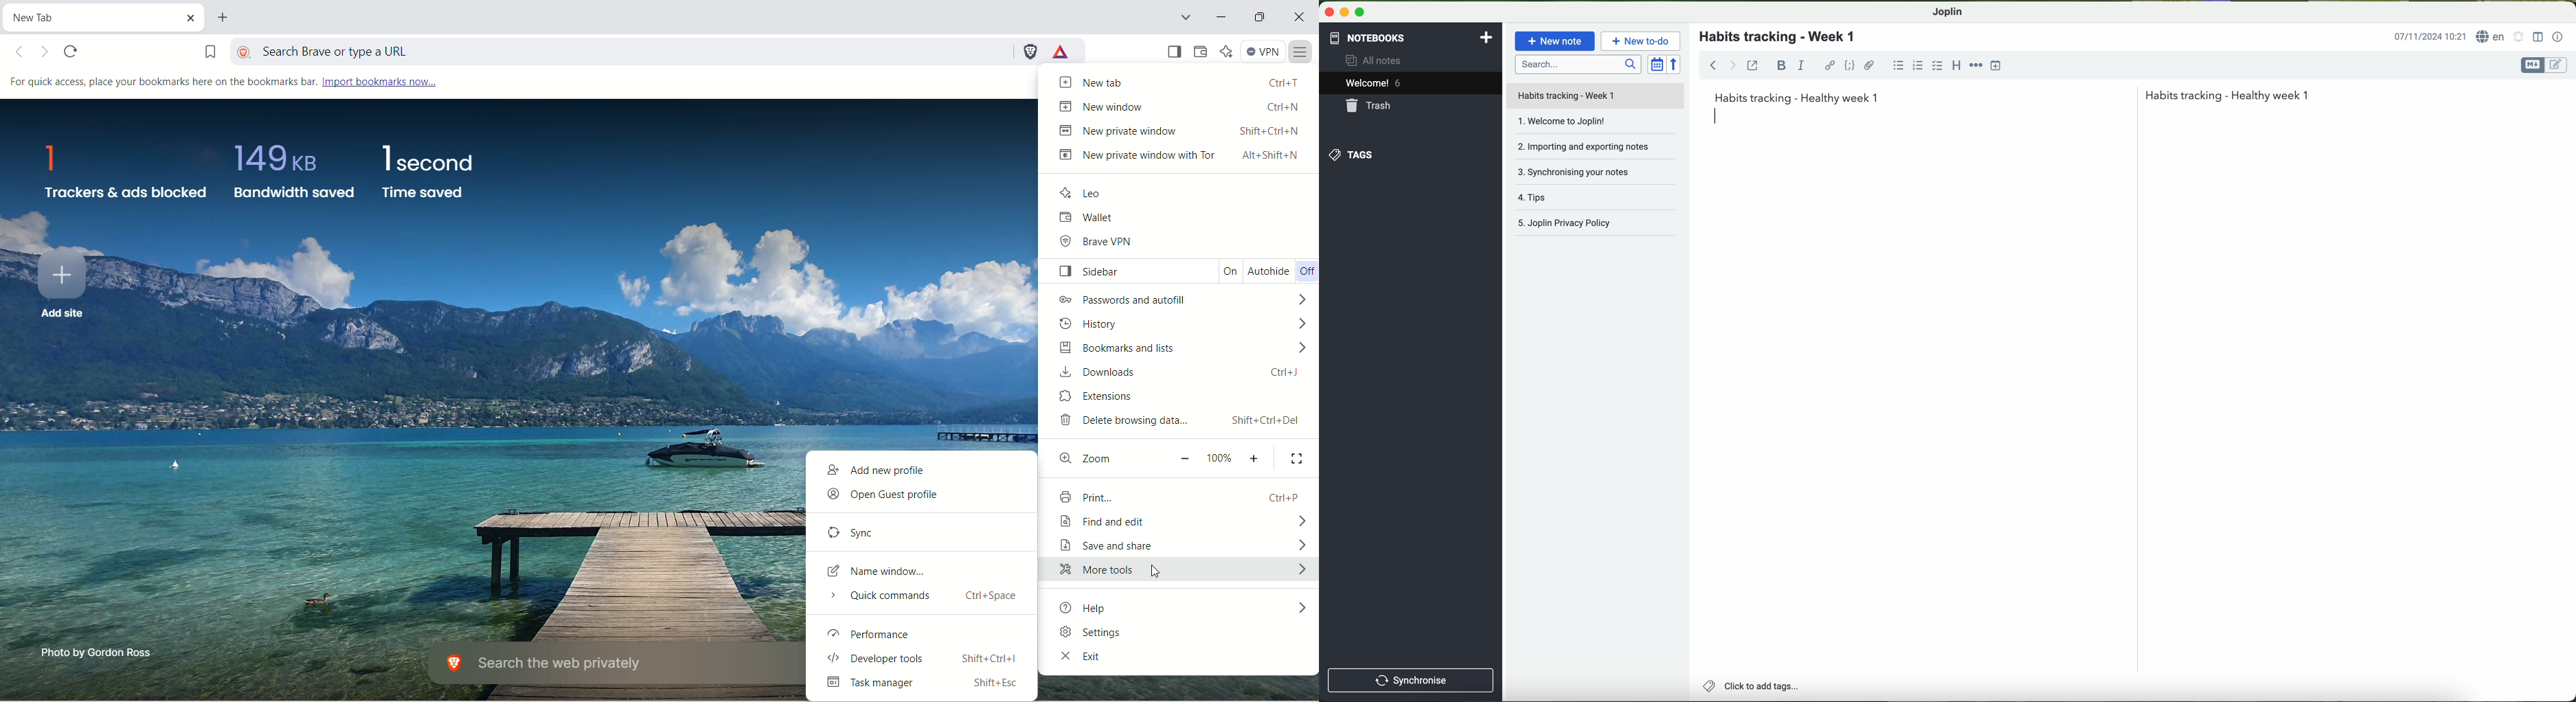 This screenshot has width=2576, height=728. What do you see at coordinates (1180, 323) in the screenshot?
I see `history` at bounding box center [1180, 323].